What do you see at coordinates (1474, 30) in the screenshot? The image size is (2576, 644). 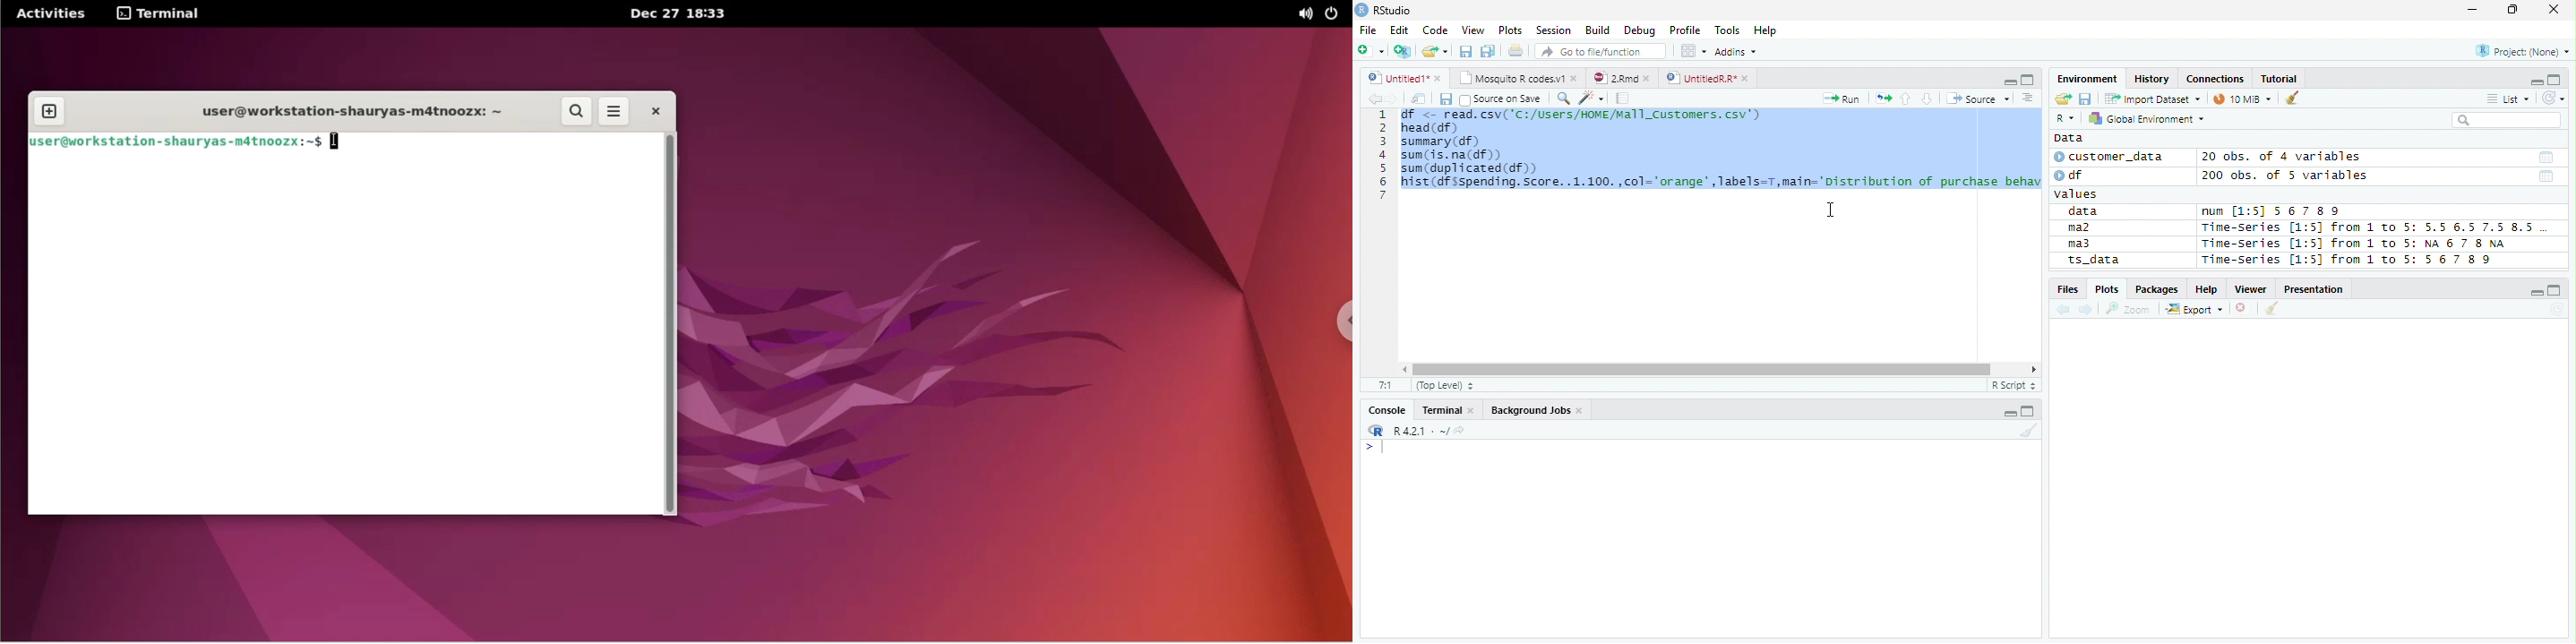 I see `View` at bounding box center [1474, 30].